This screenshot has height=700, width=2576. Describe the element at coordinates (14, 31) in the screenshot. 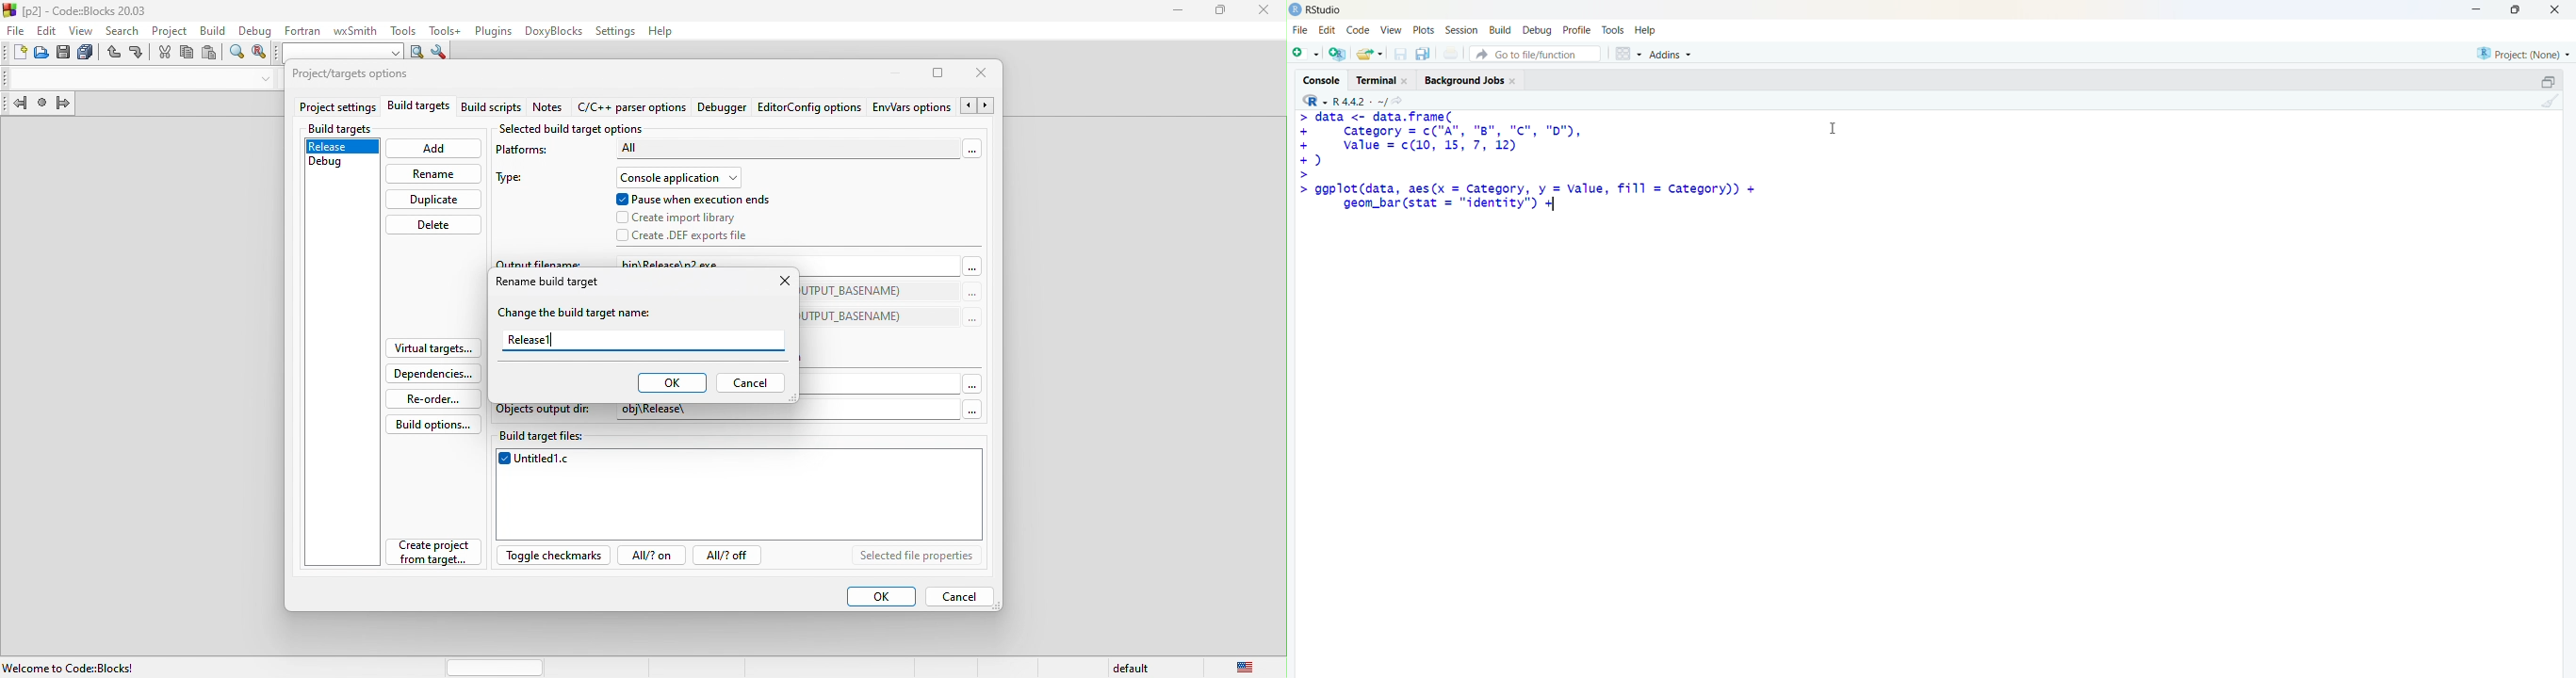

I see `file` at that location.